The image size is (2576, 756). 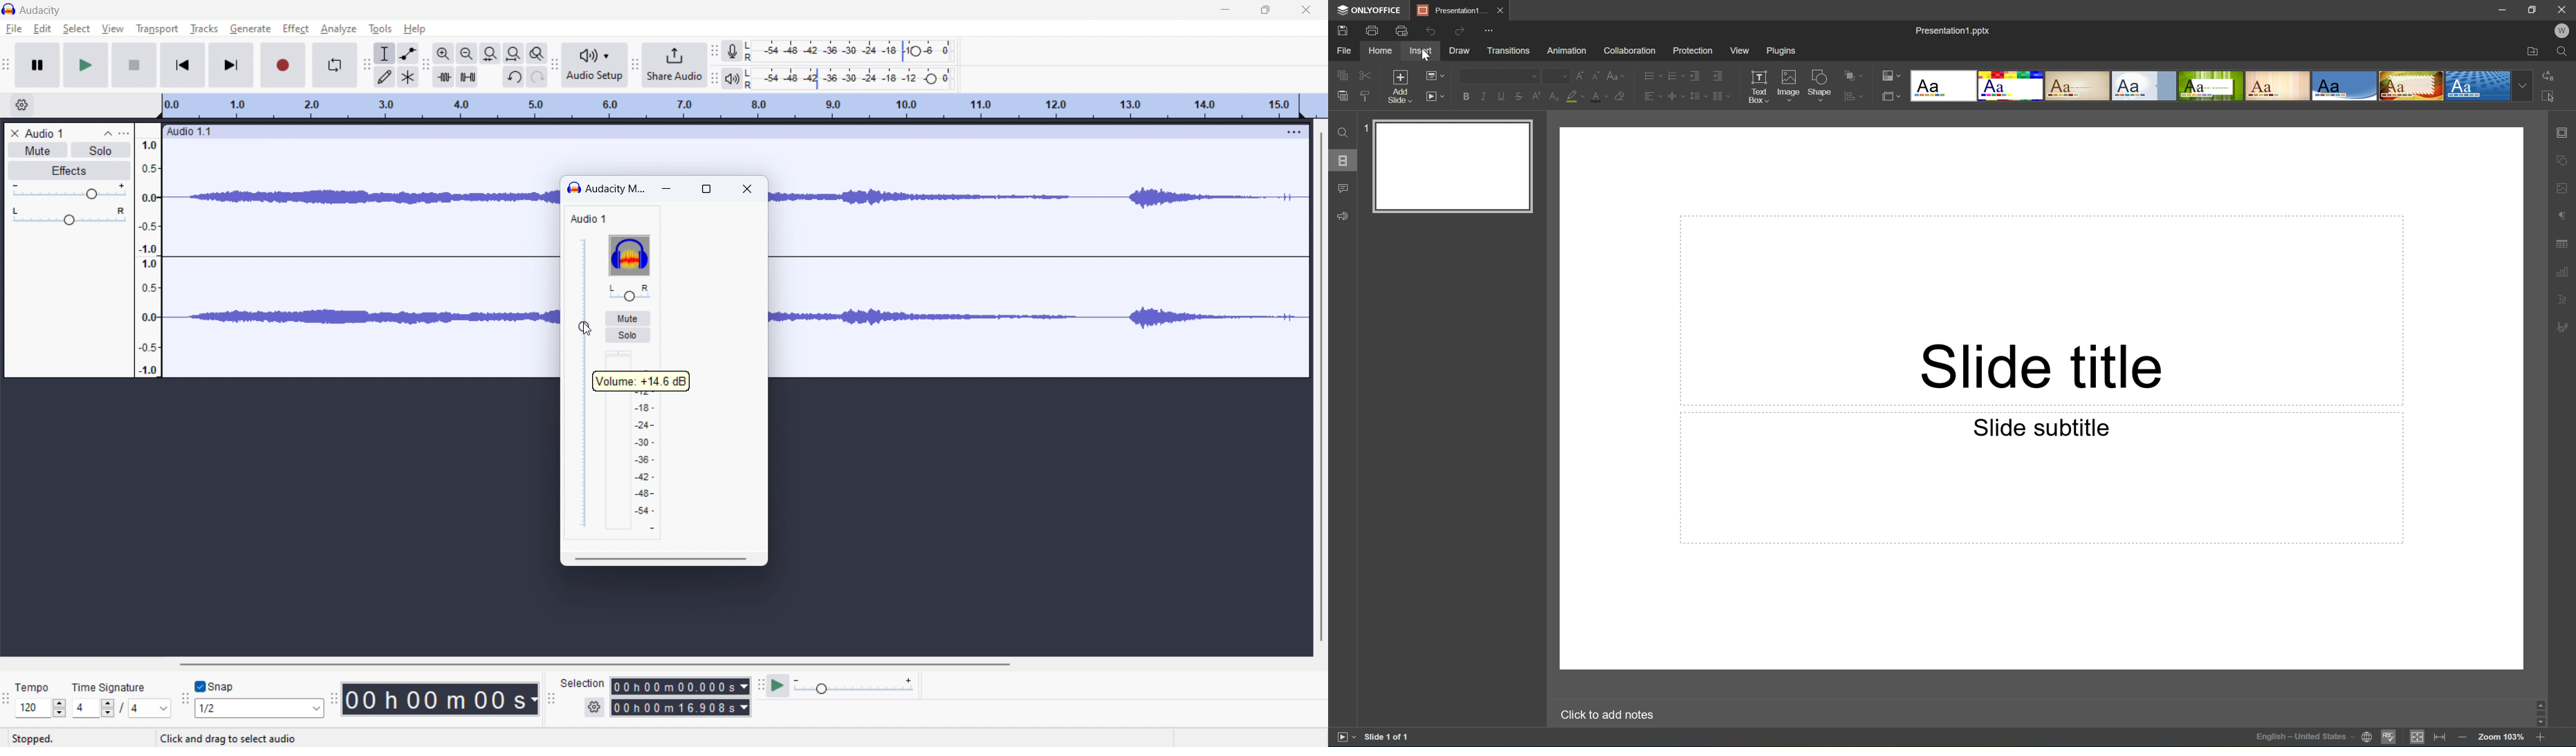 What do you see at coordinates (1388, 736) in the screenshot?
I see `Slide 1 of 1` at bounding box center [1388, 736].